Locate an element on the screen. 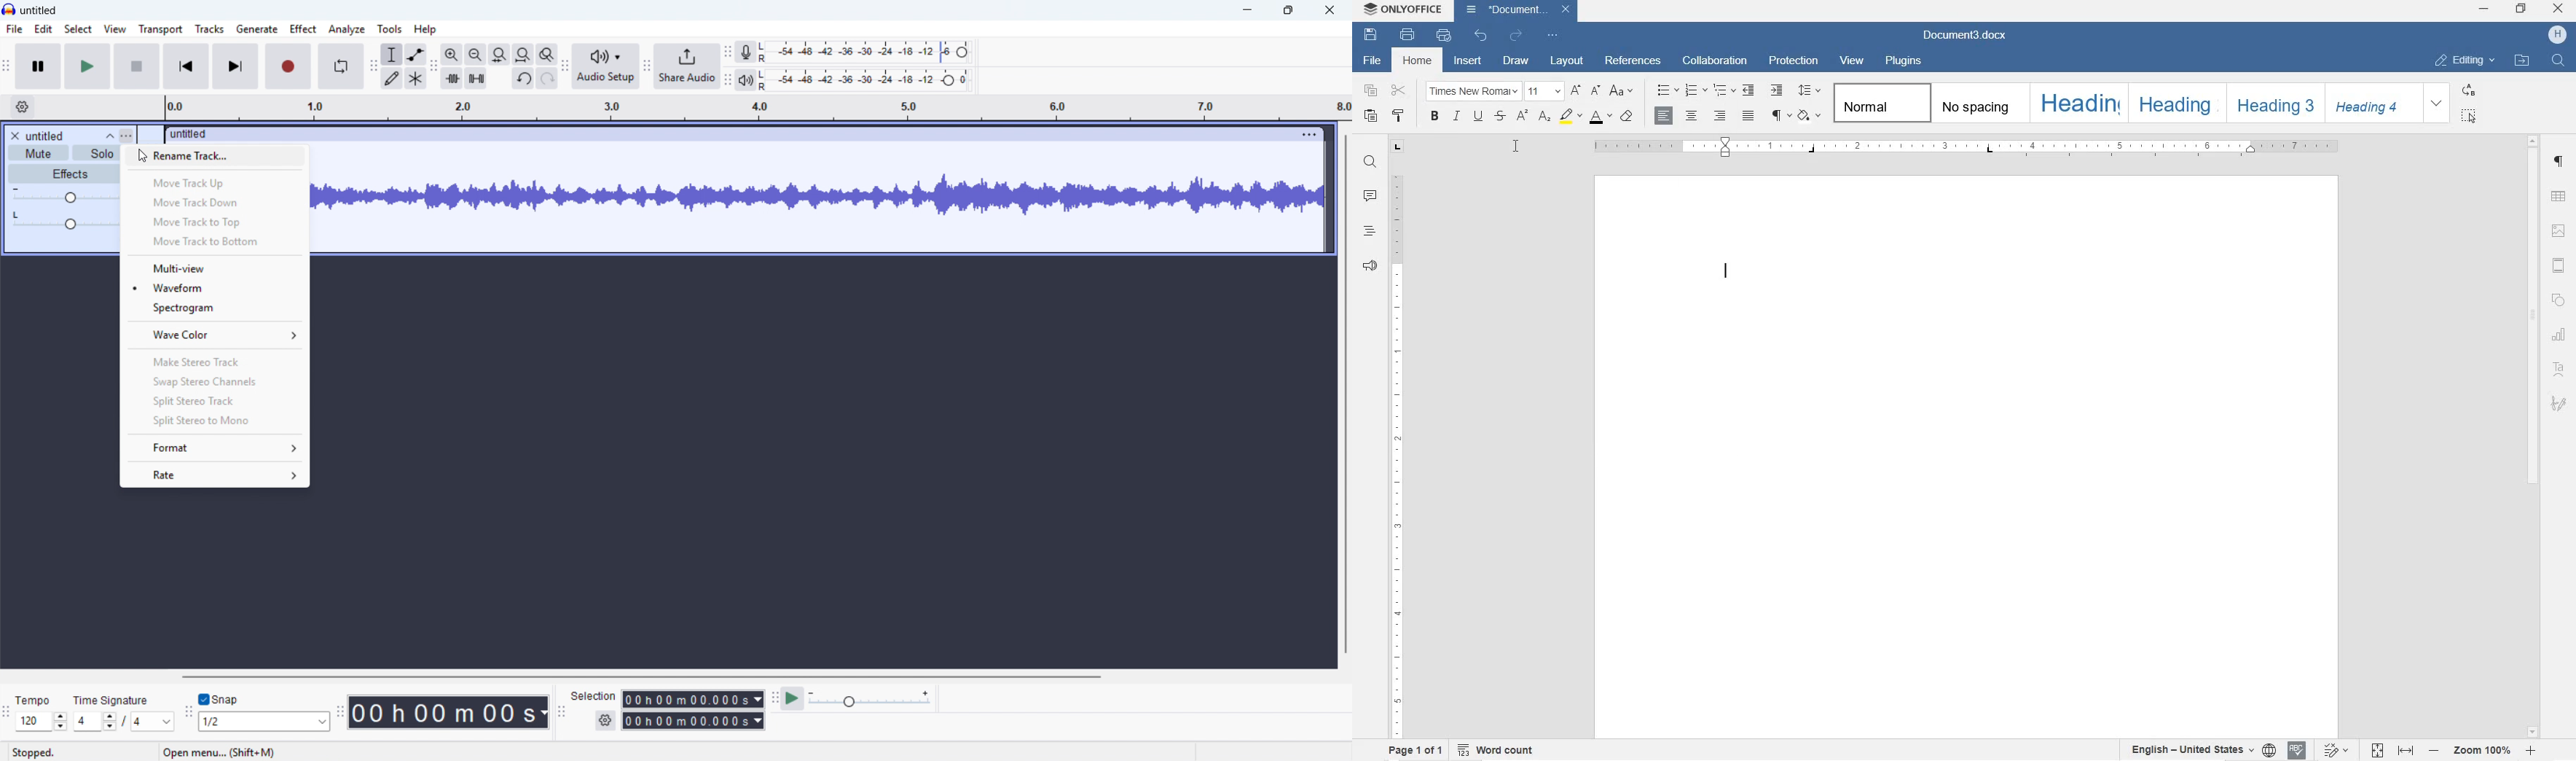  SET TEXT OR DOCUMENT LANGUAGE is located at coordinates (2200, 749).